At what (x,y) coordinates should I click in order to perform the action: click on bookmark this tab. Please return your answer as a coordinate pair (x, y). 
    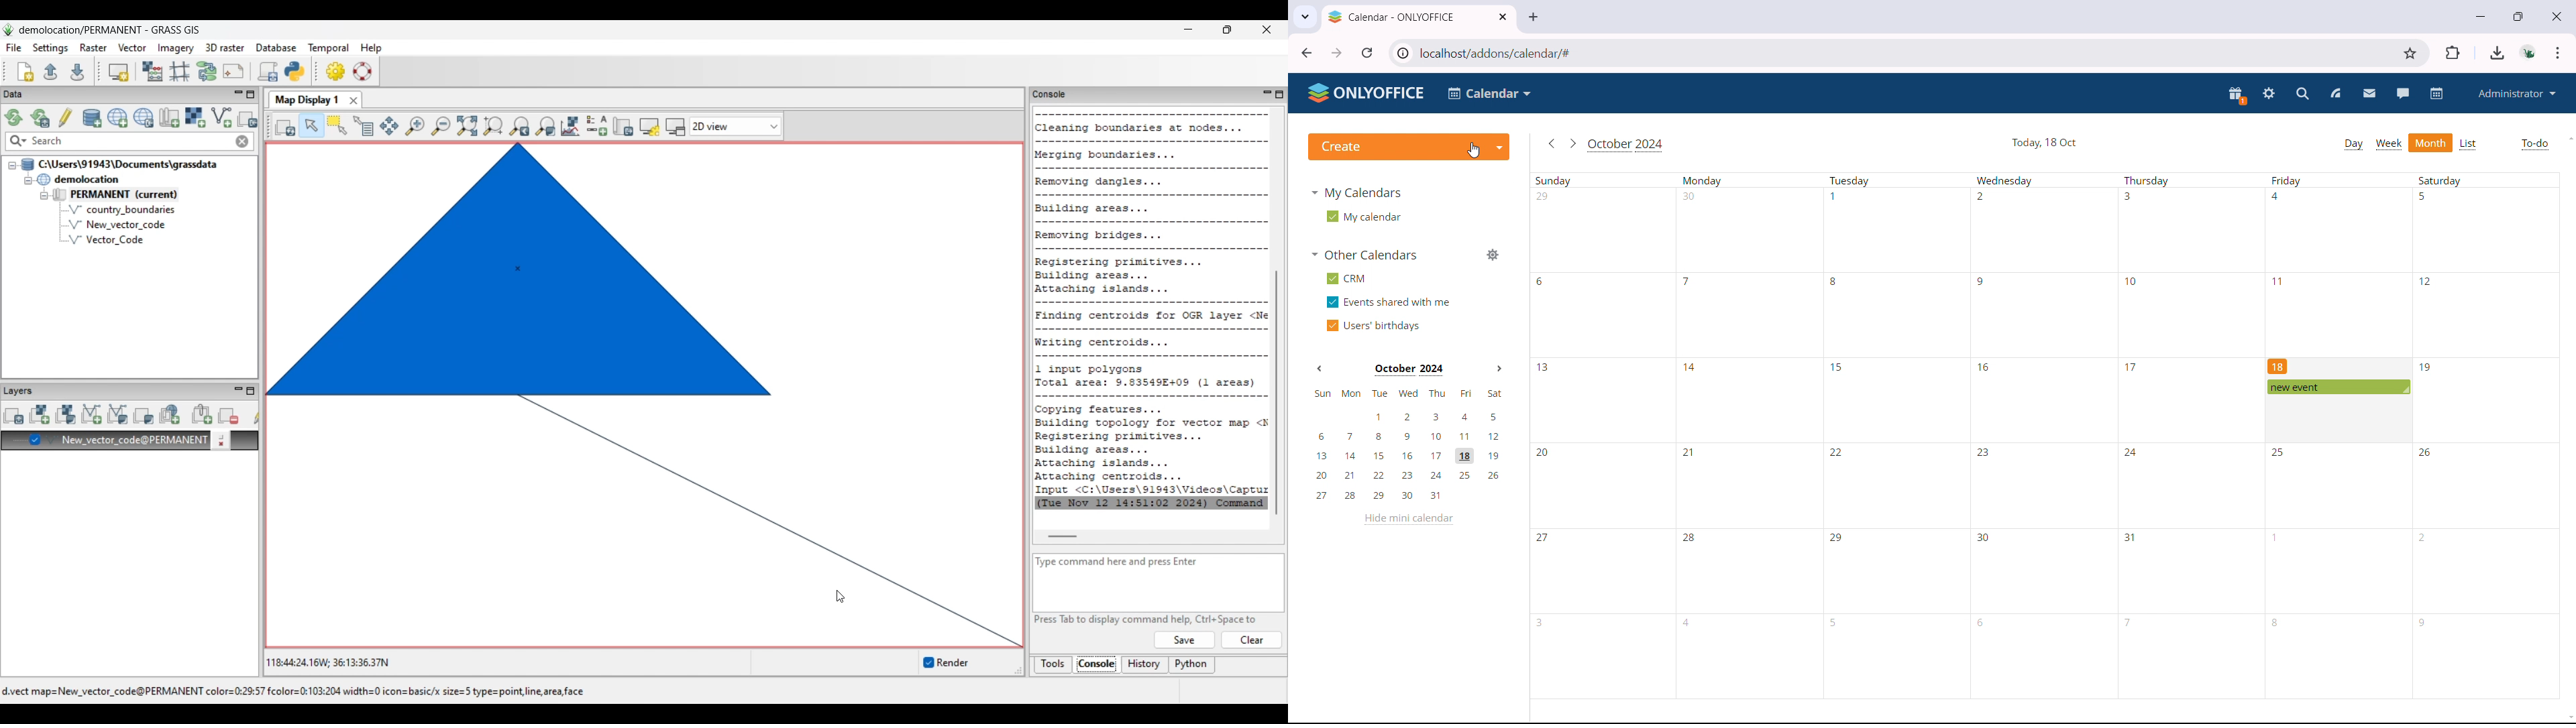
    Looking at the image, I should click on (2410, 54).